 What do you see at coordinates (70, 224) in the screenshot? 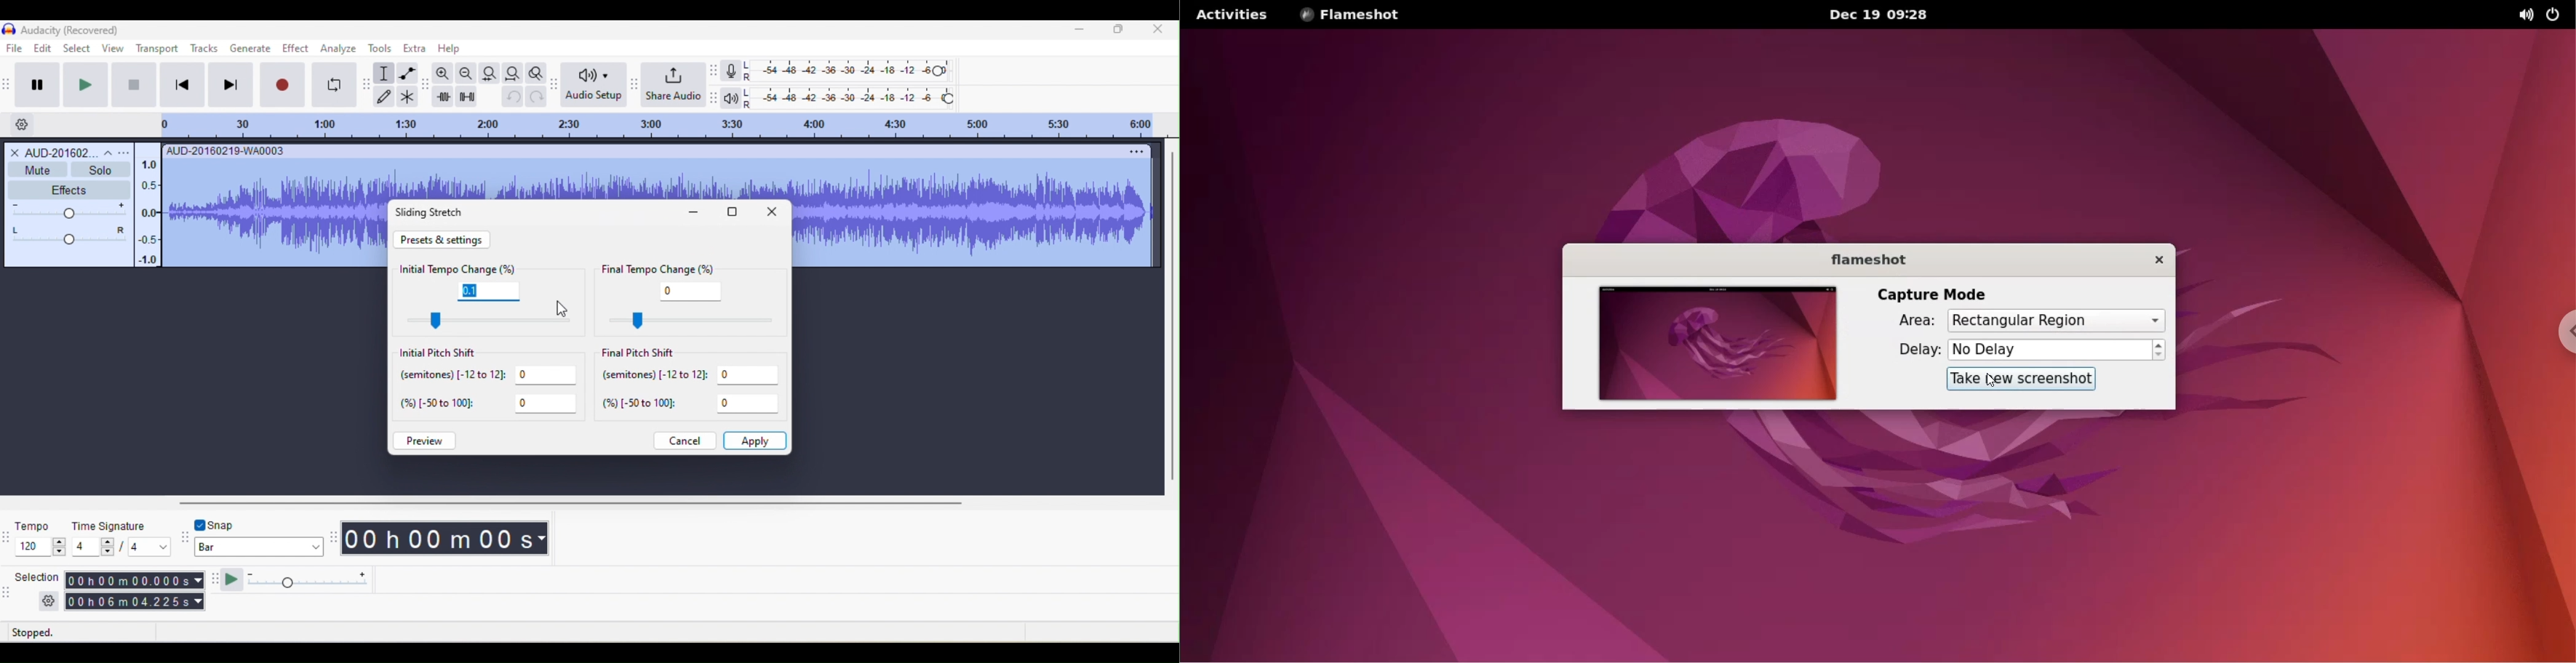
I see `Level` at bounding box center [70, 224].